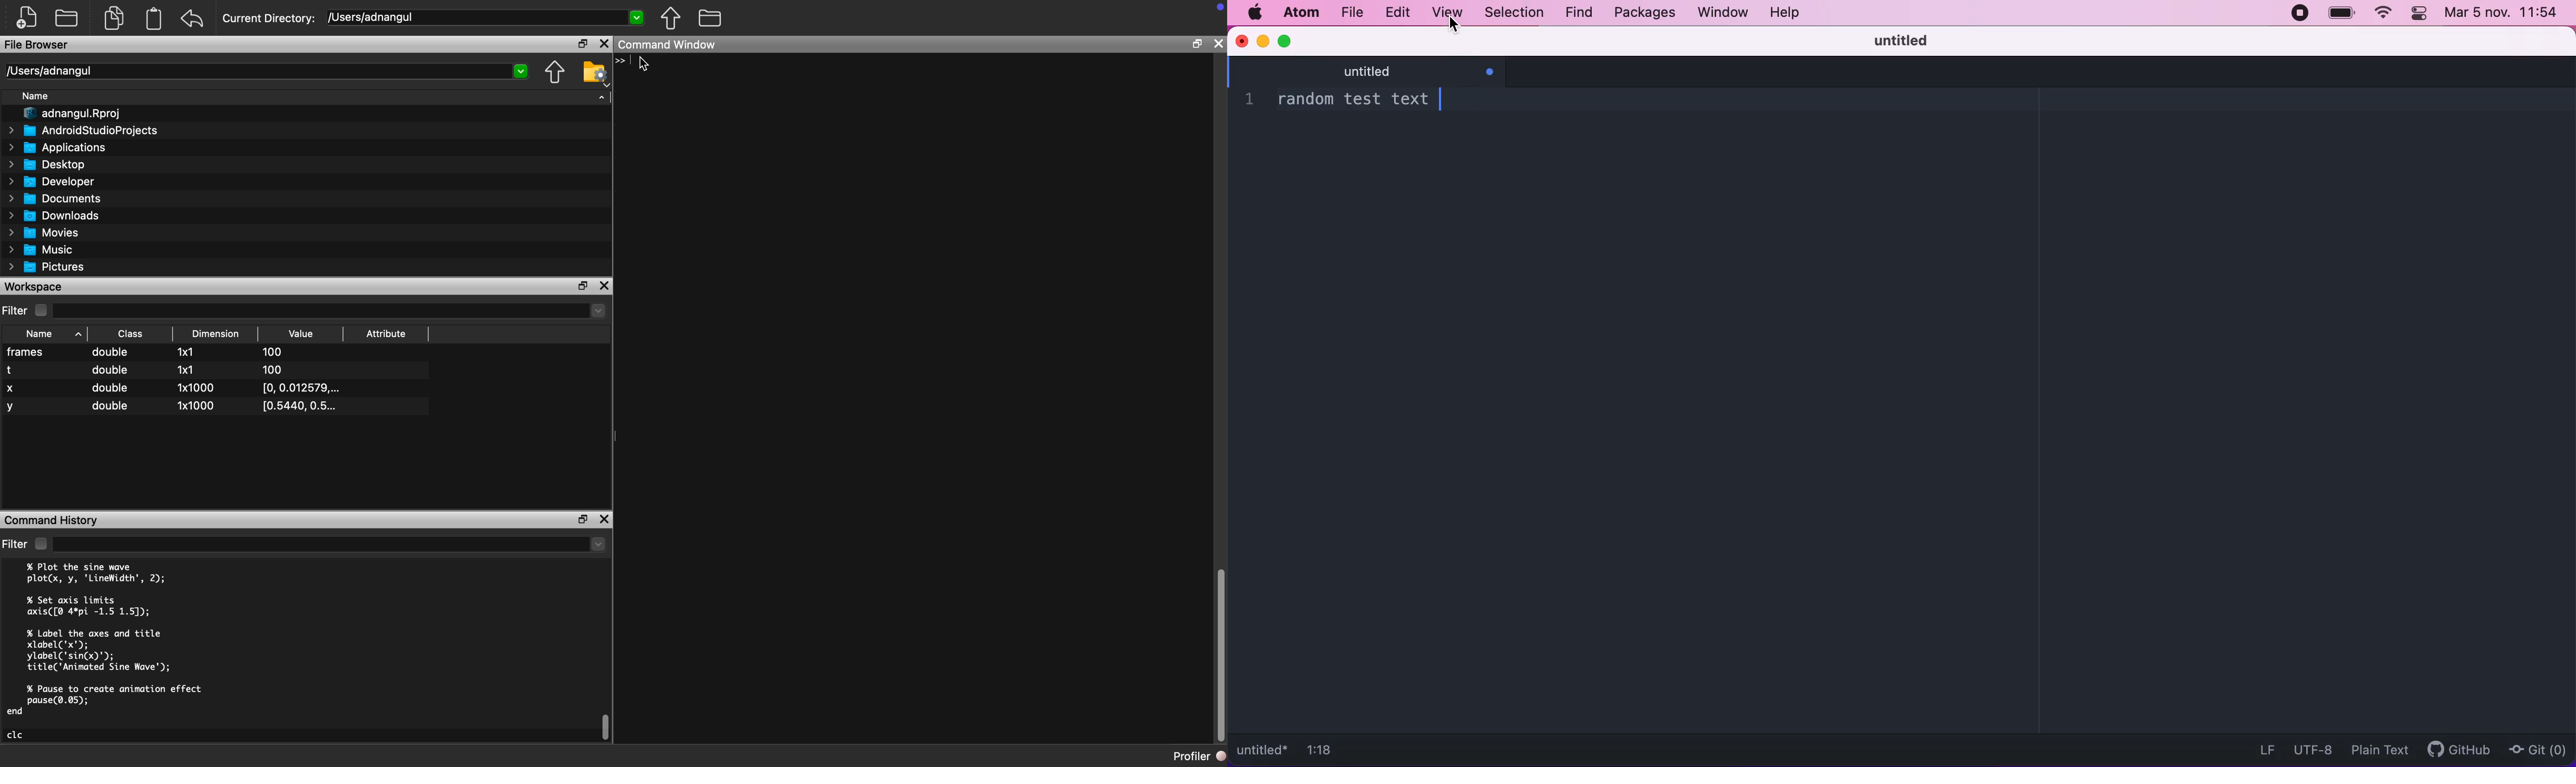  Describe the element at coordinates (153, 370) in the screenshot. I see `t double x1 100` at that location.